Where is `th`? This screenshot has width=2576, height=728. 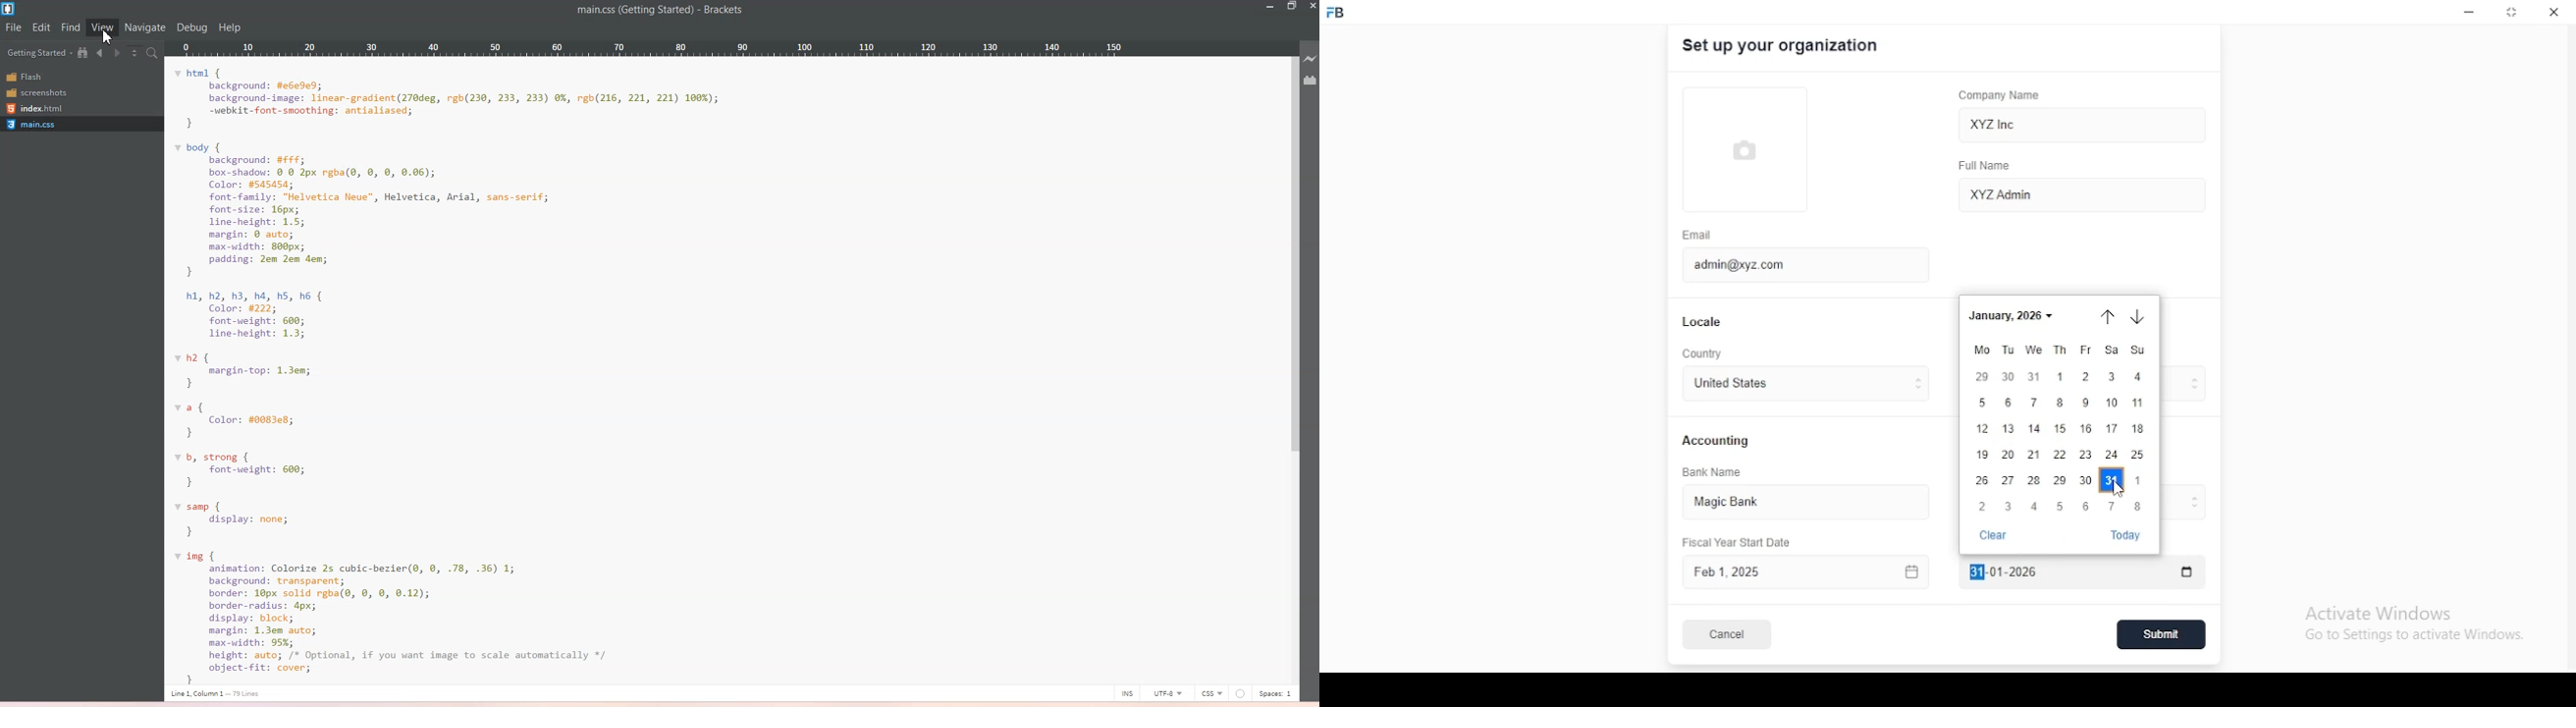 th is located at coordinates (2059, 351).